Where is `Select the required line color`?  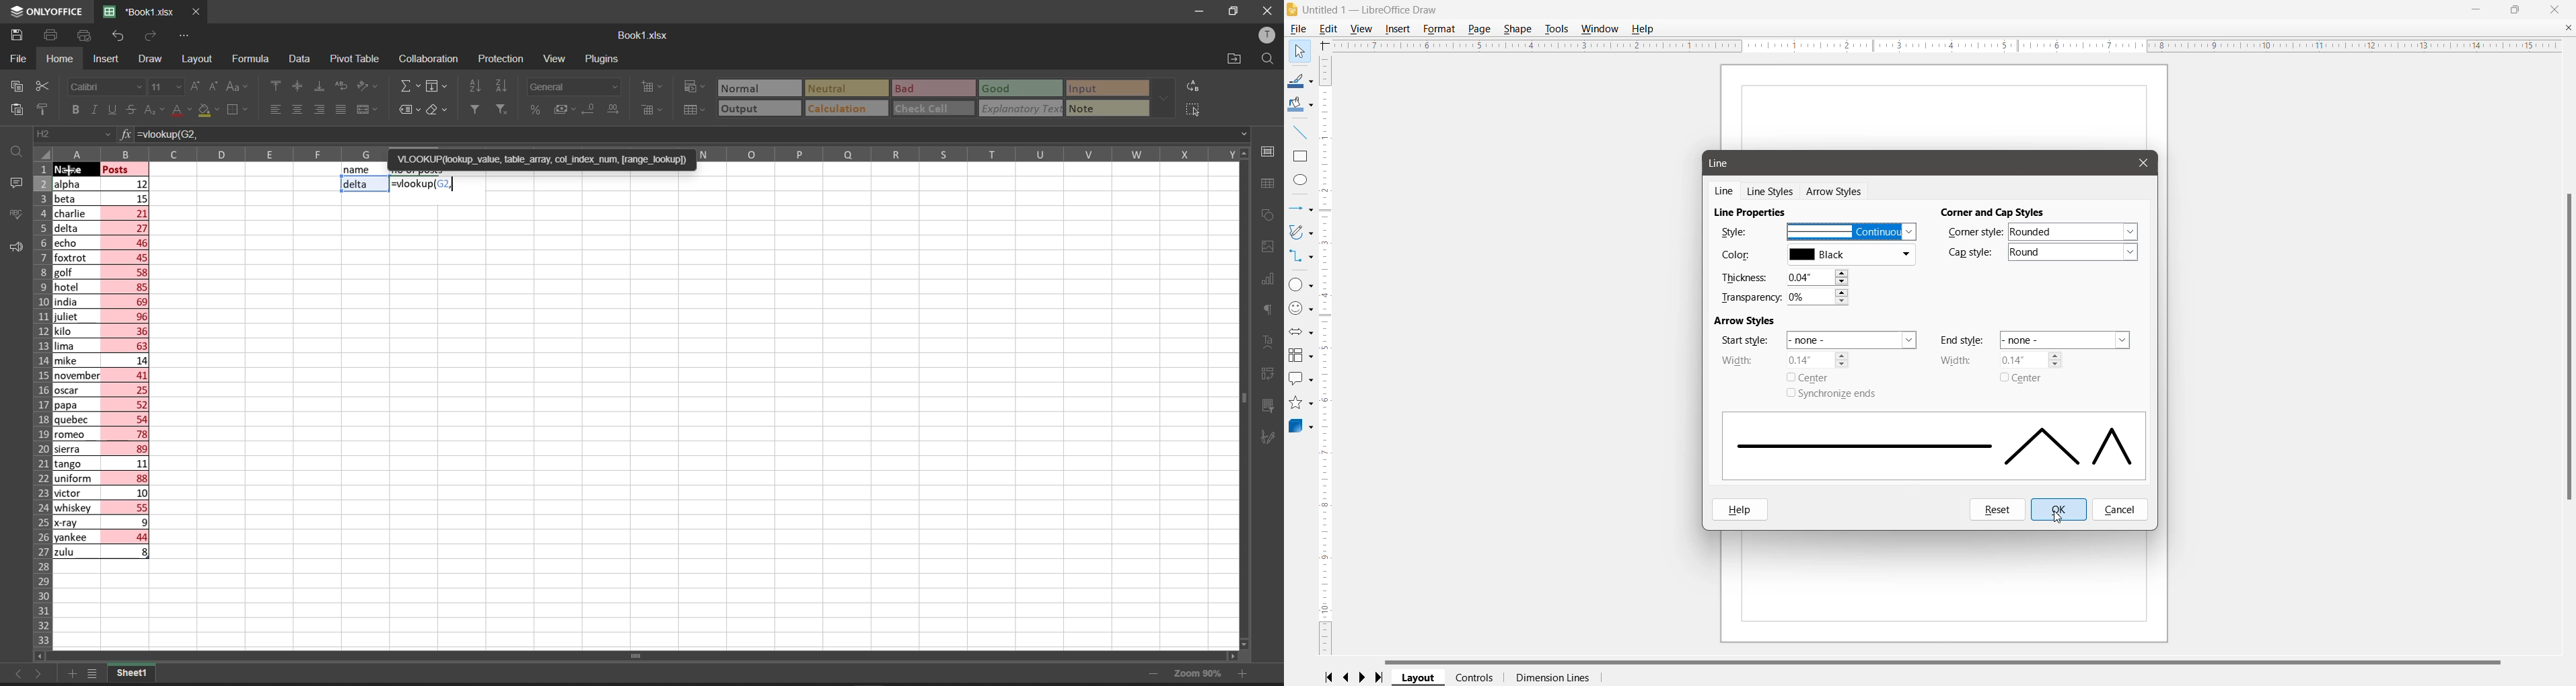 Select the required line color is located at coordinates (1851, 255).